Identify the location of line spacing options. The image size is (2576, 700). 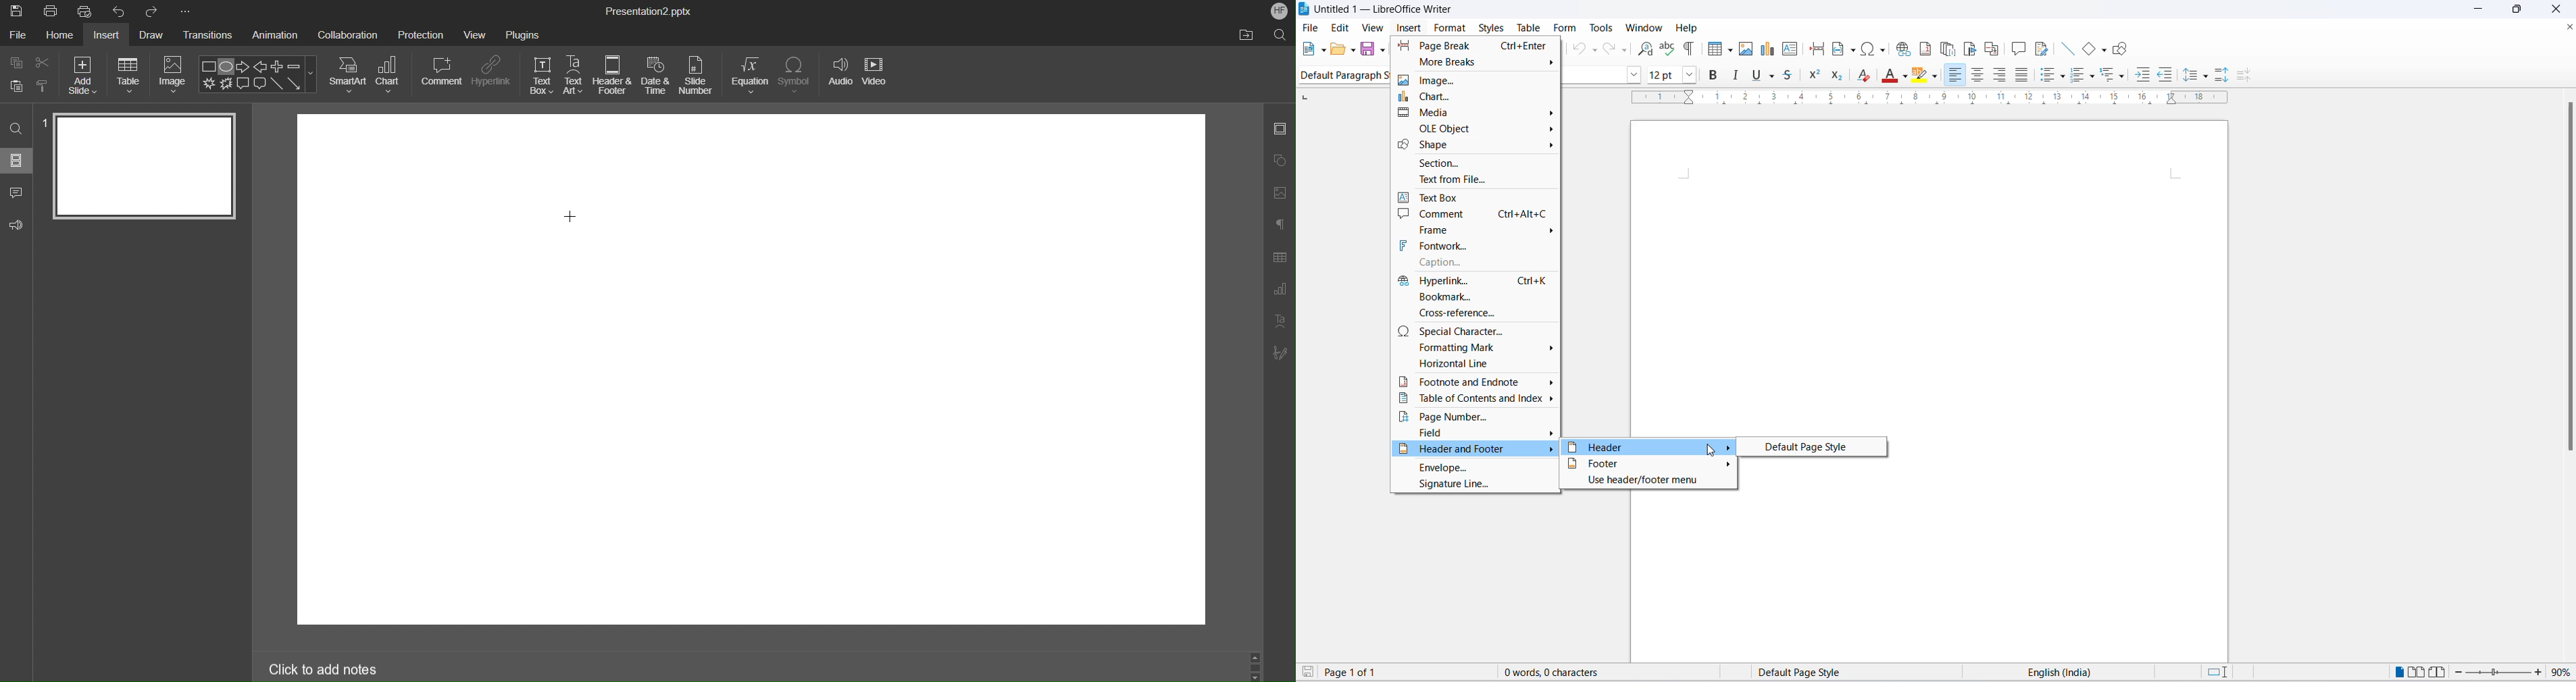
(2208, 79).